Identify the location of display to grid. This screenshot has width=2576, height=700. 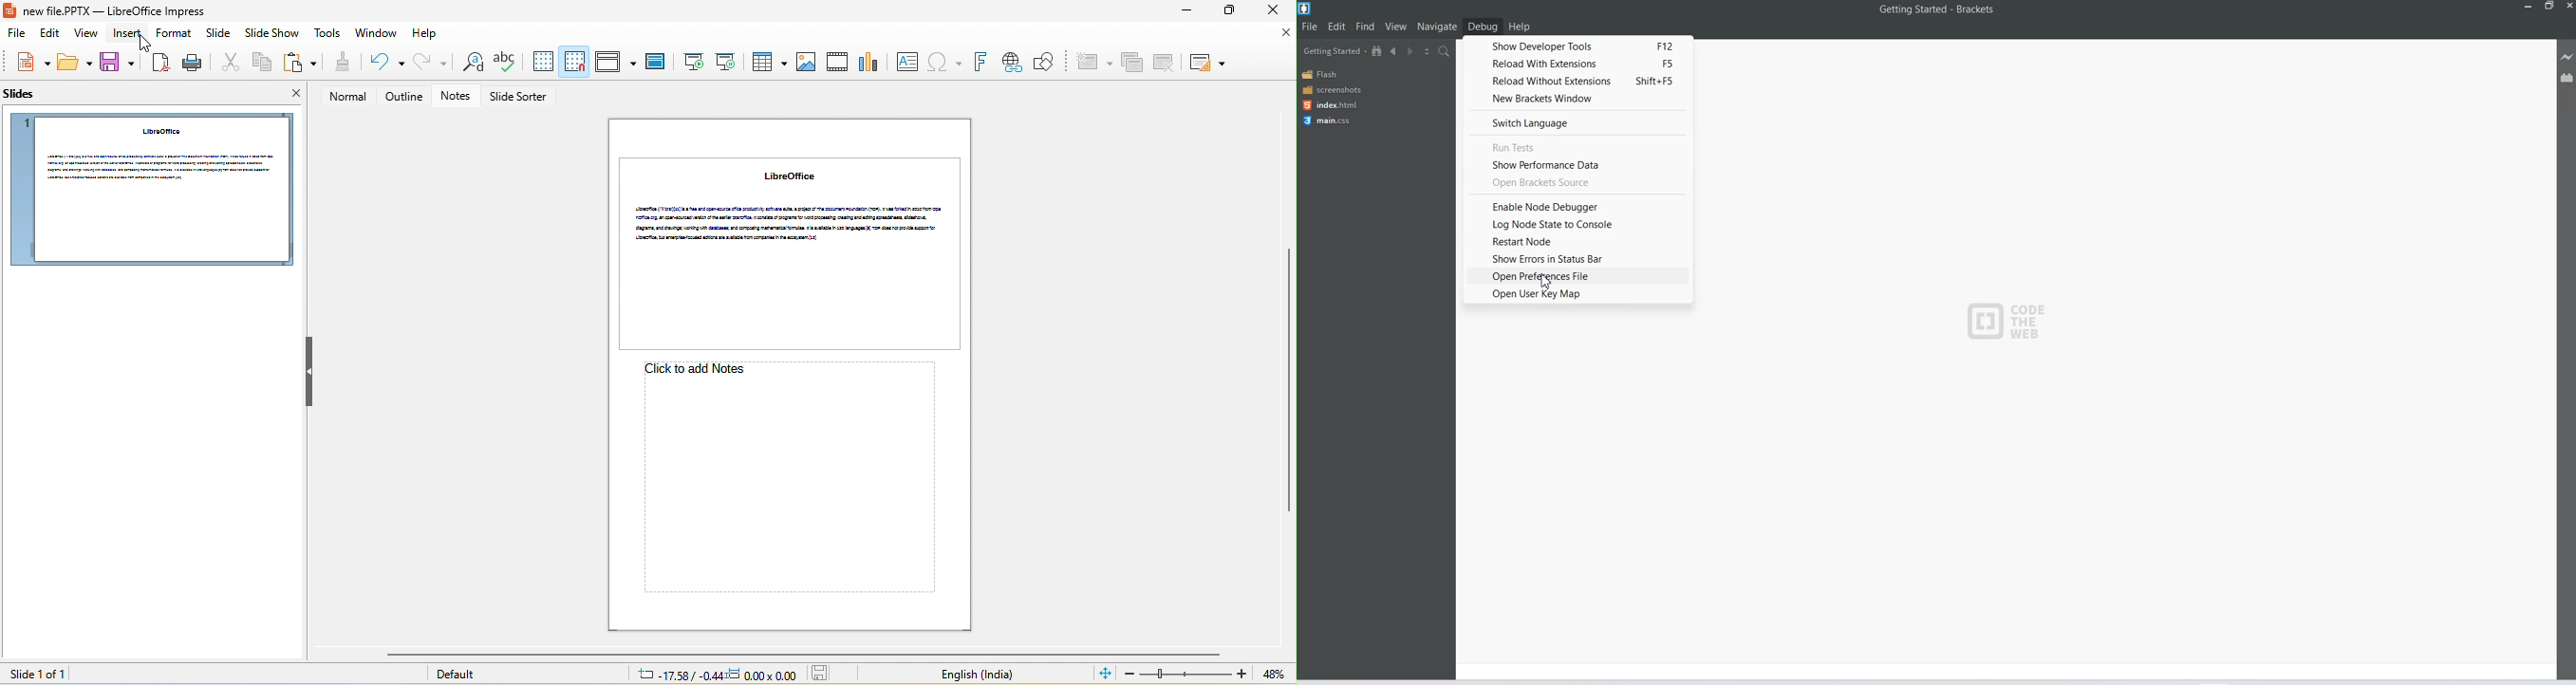
(542, 62).